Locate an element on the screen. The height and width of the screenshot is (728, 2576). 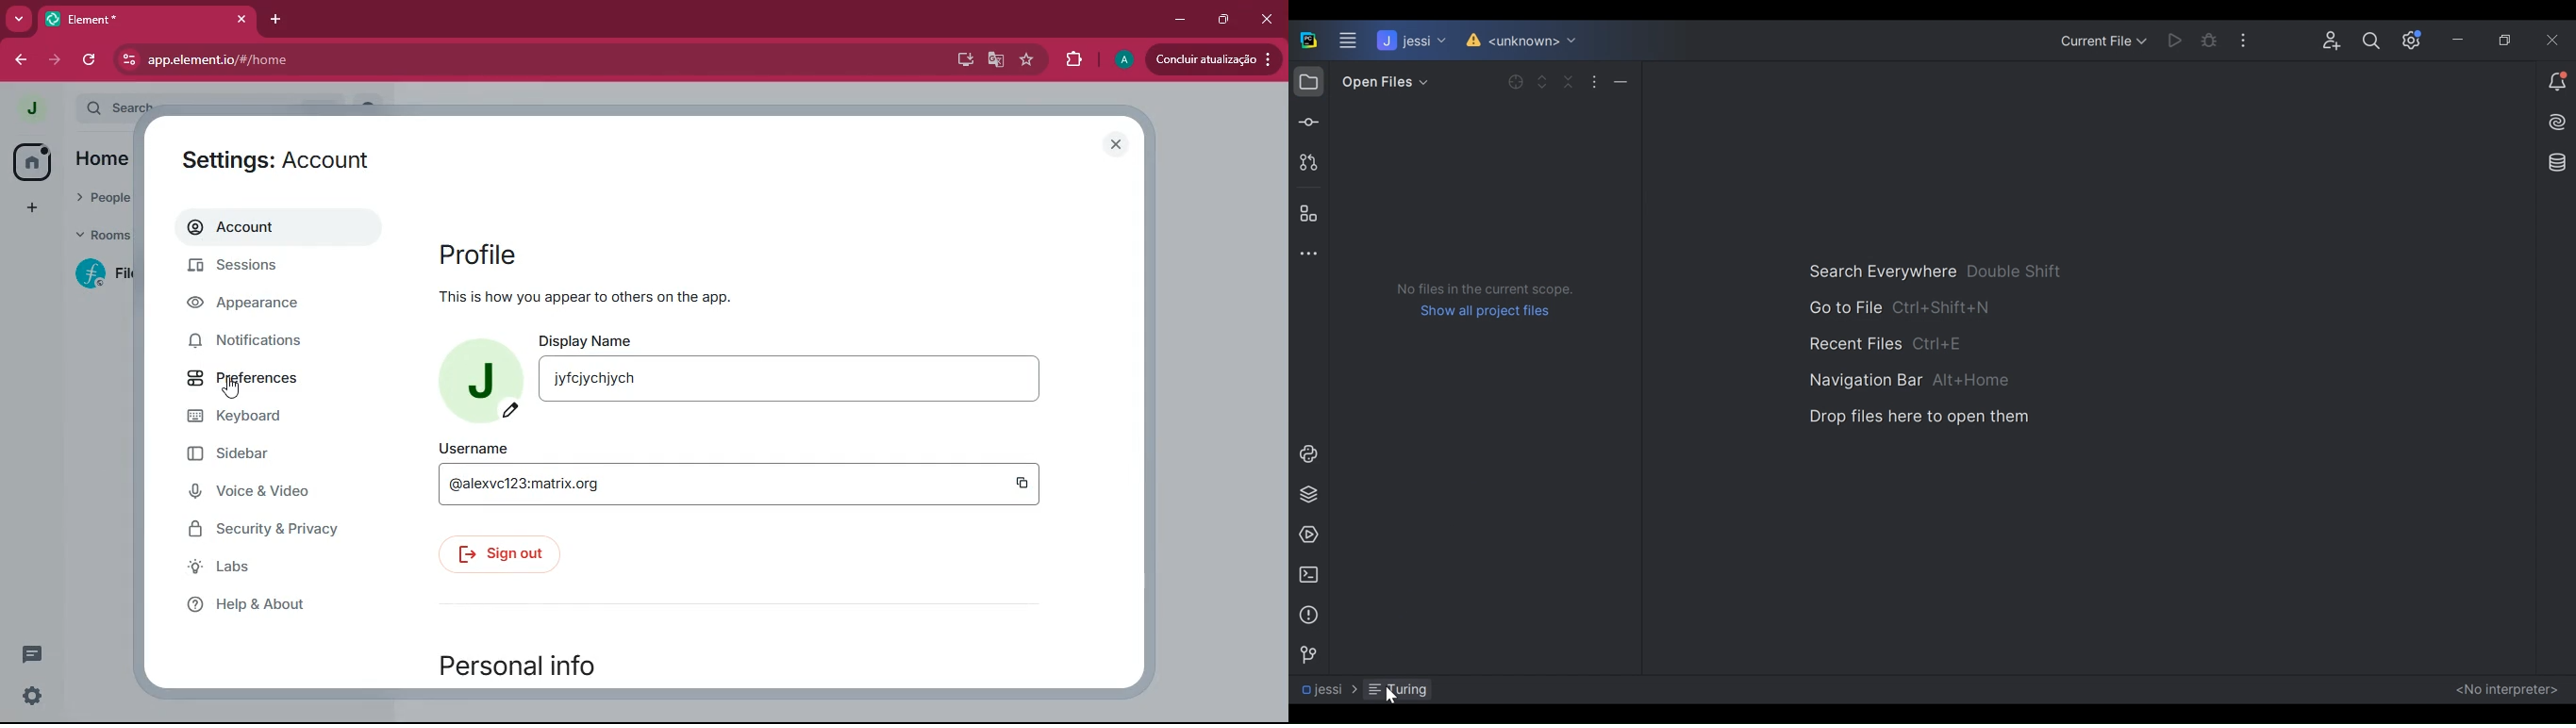
f file is located at coordinates (106, 277).